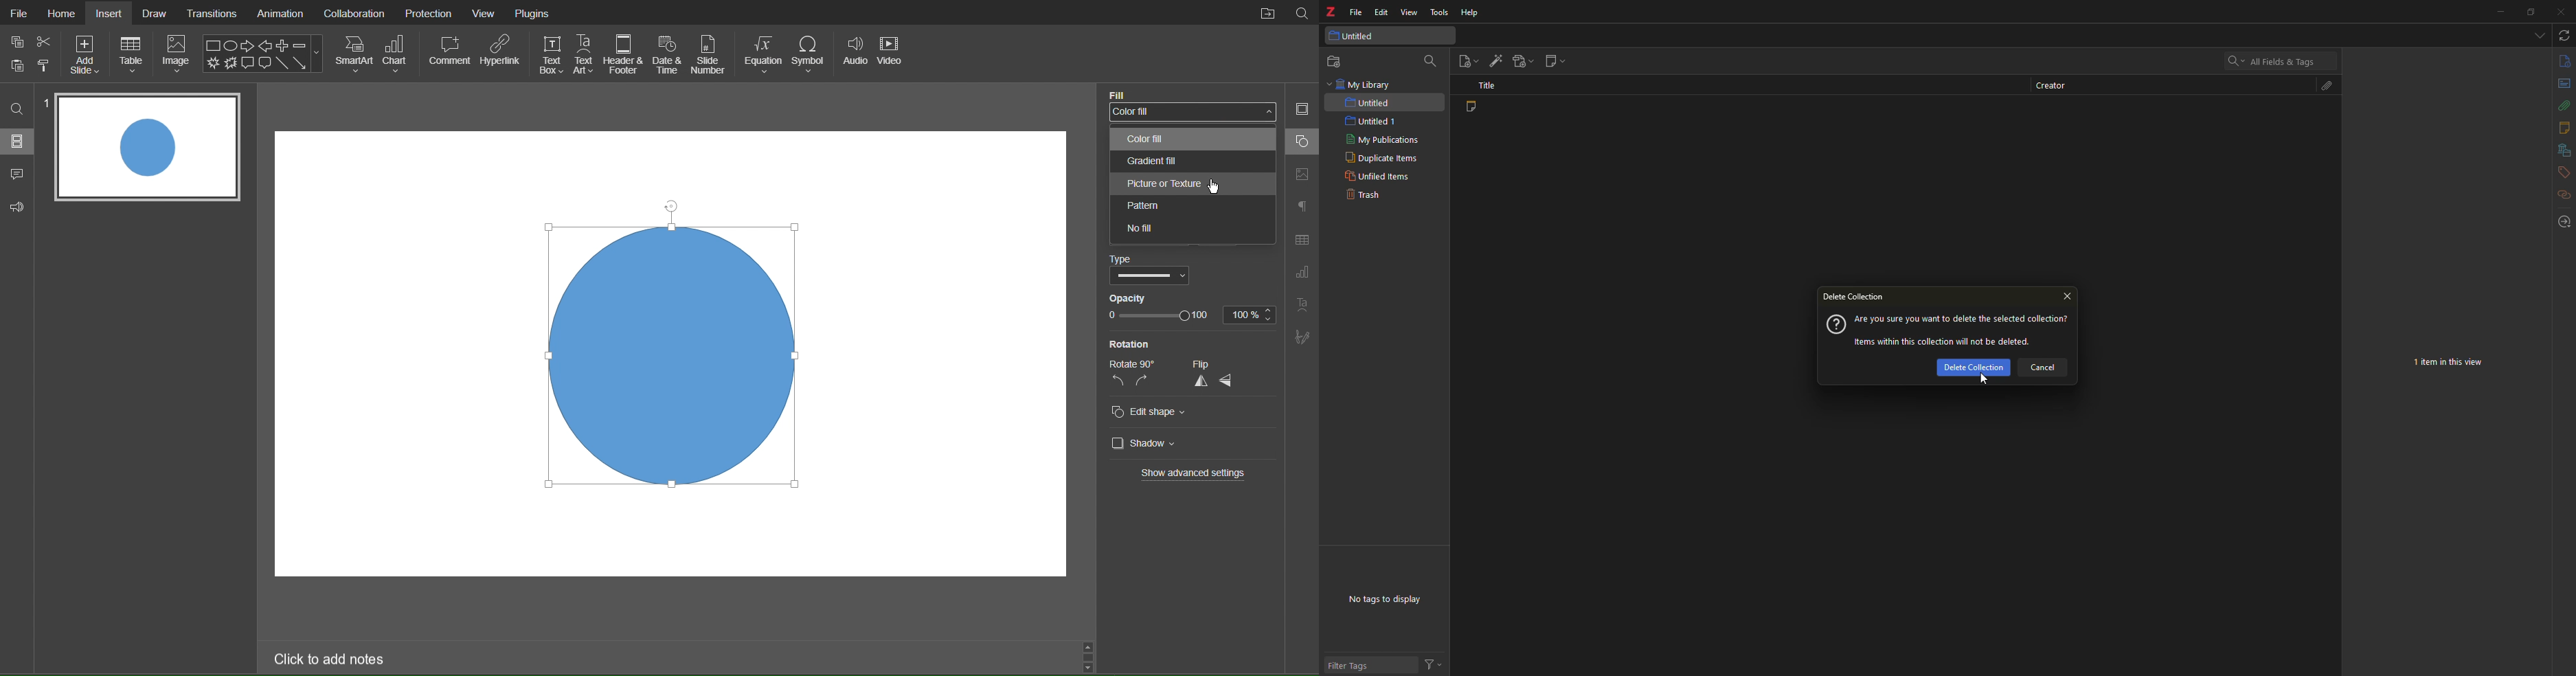  I want to click on intitled 1, so click(1374, 121).